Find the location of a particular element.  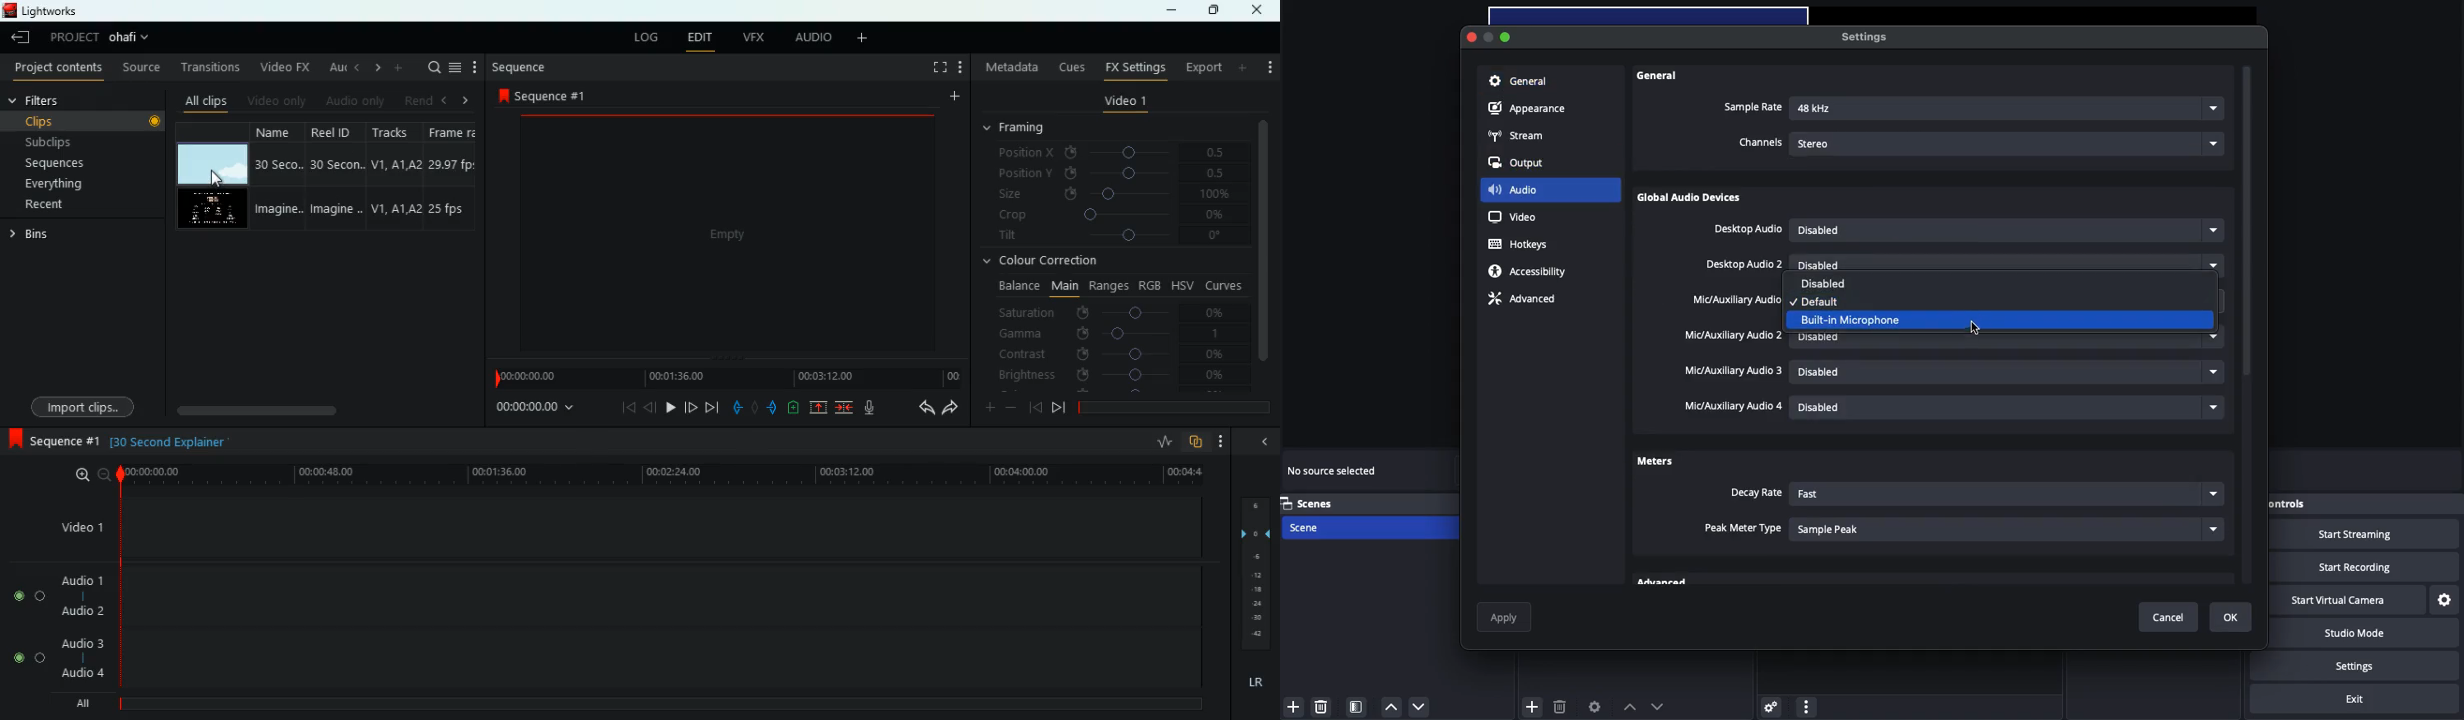

Settings is located at coordinates (1769, 706).